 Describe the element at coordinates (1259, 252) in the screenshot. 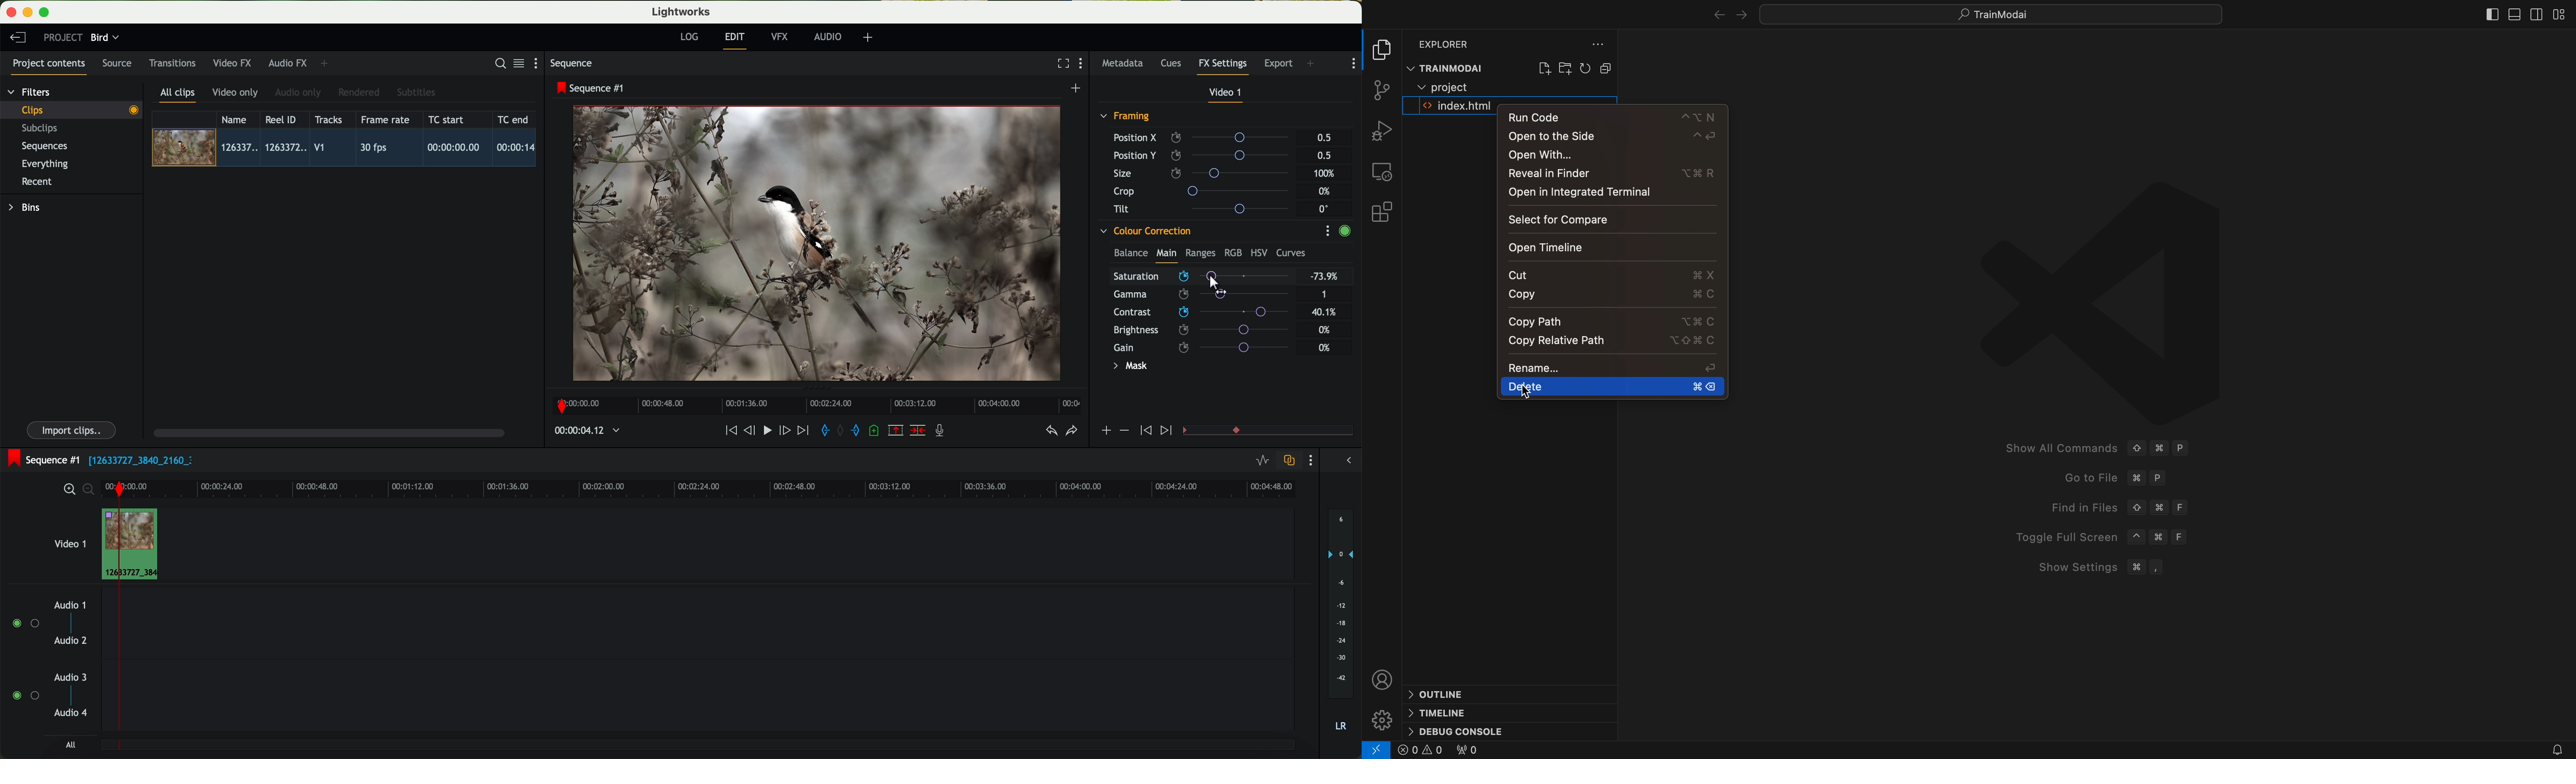

I see `HSV` at that location.